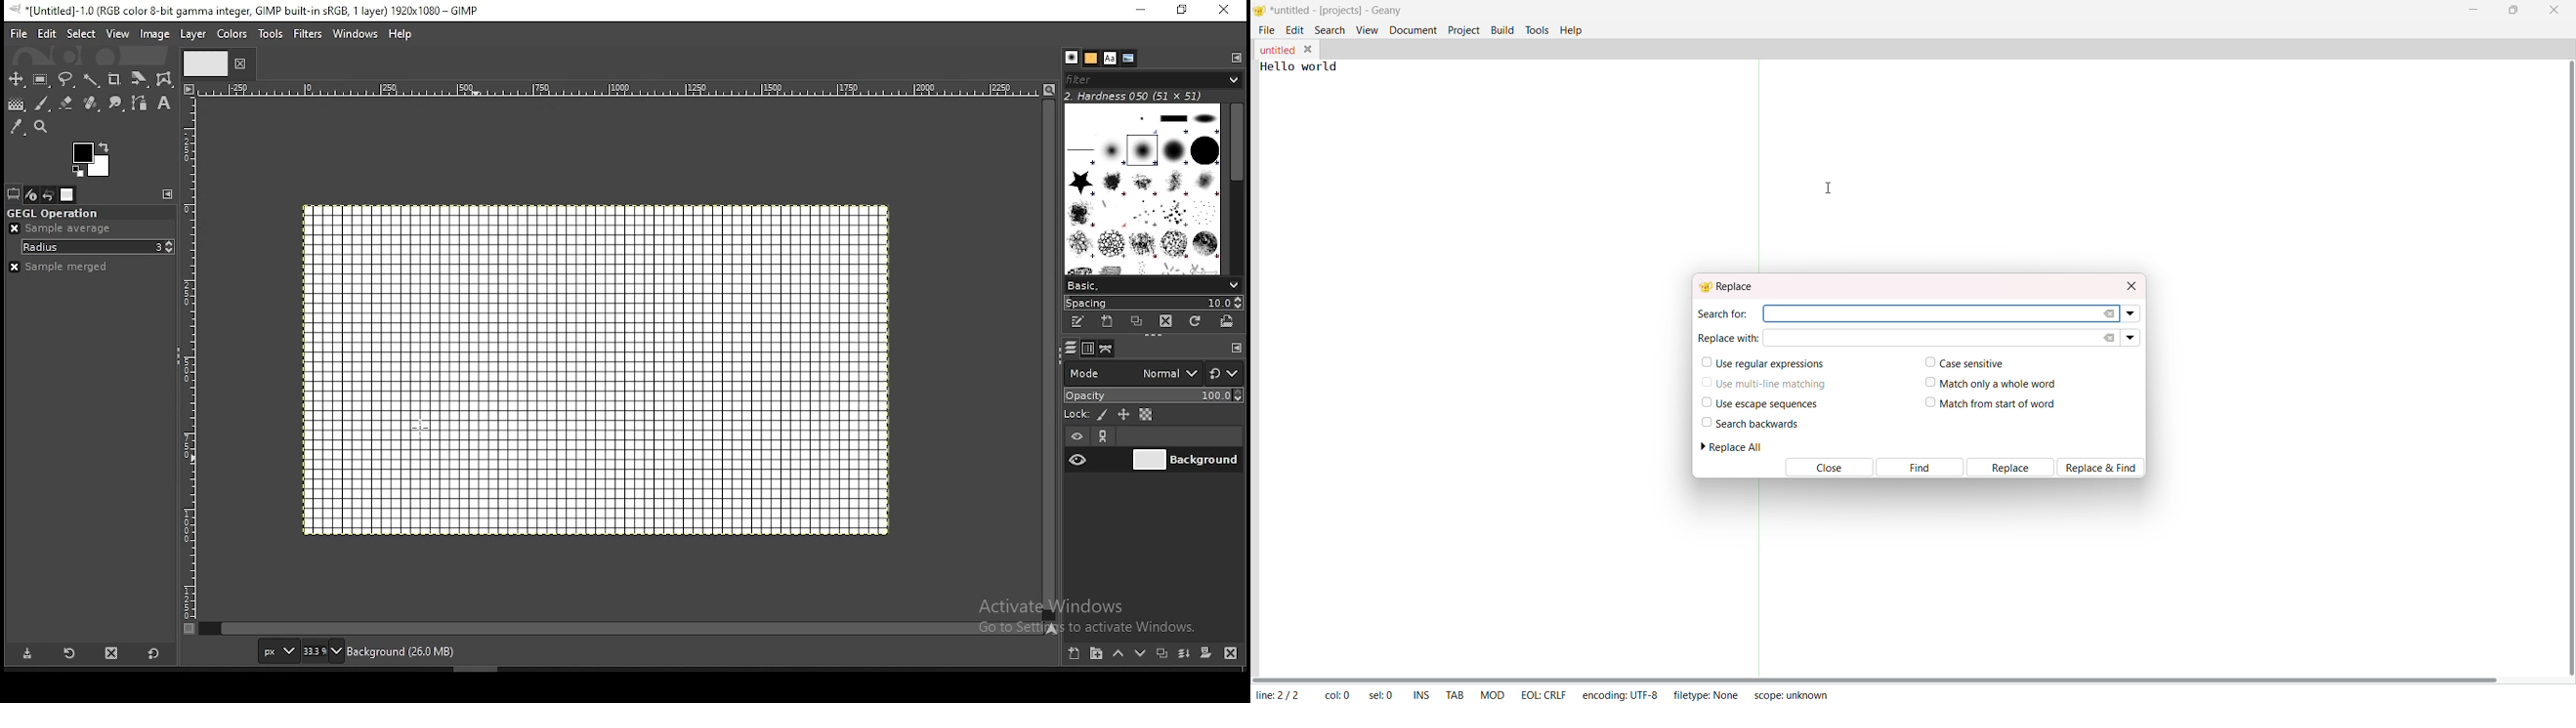 The image size is (2576, 728). What do you see at coordinates (1422, 696) in the screenshot?
I see `ins` at bounding box center [1422, 696].